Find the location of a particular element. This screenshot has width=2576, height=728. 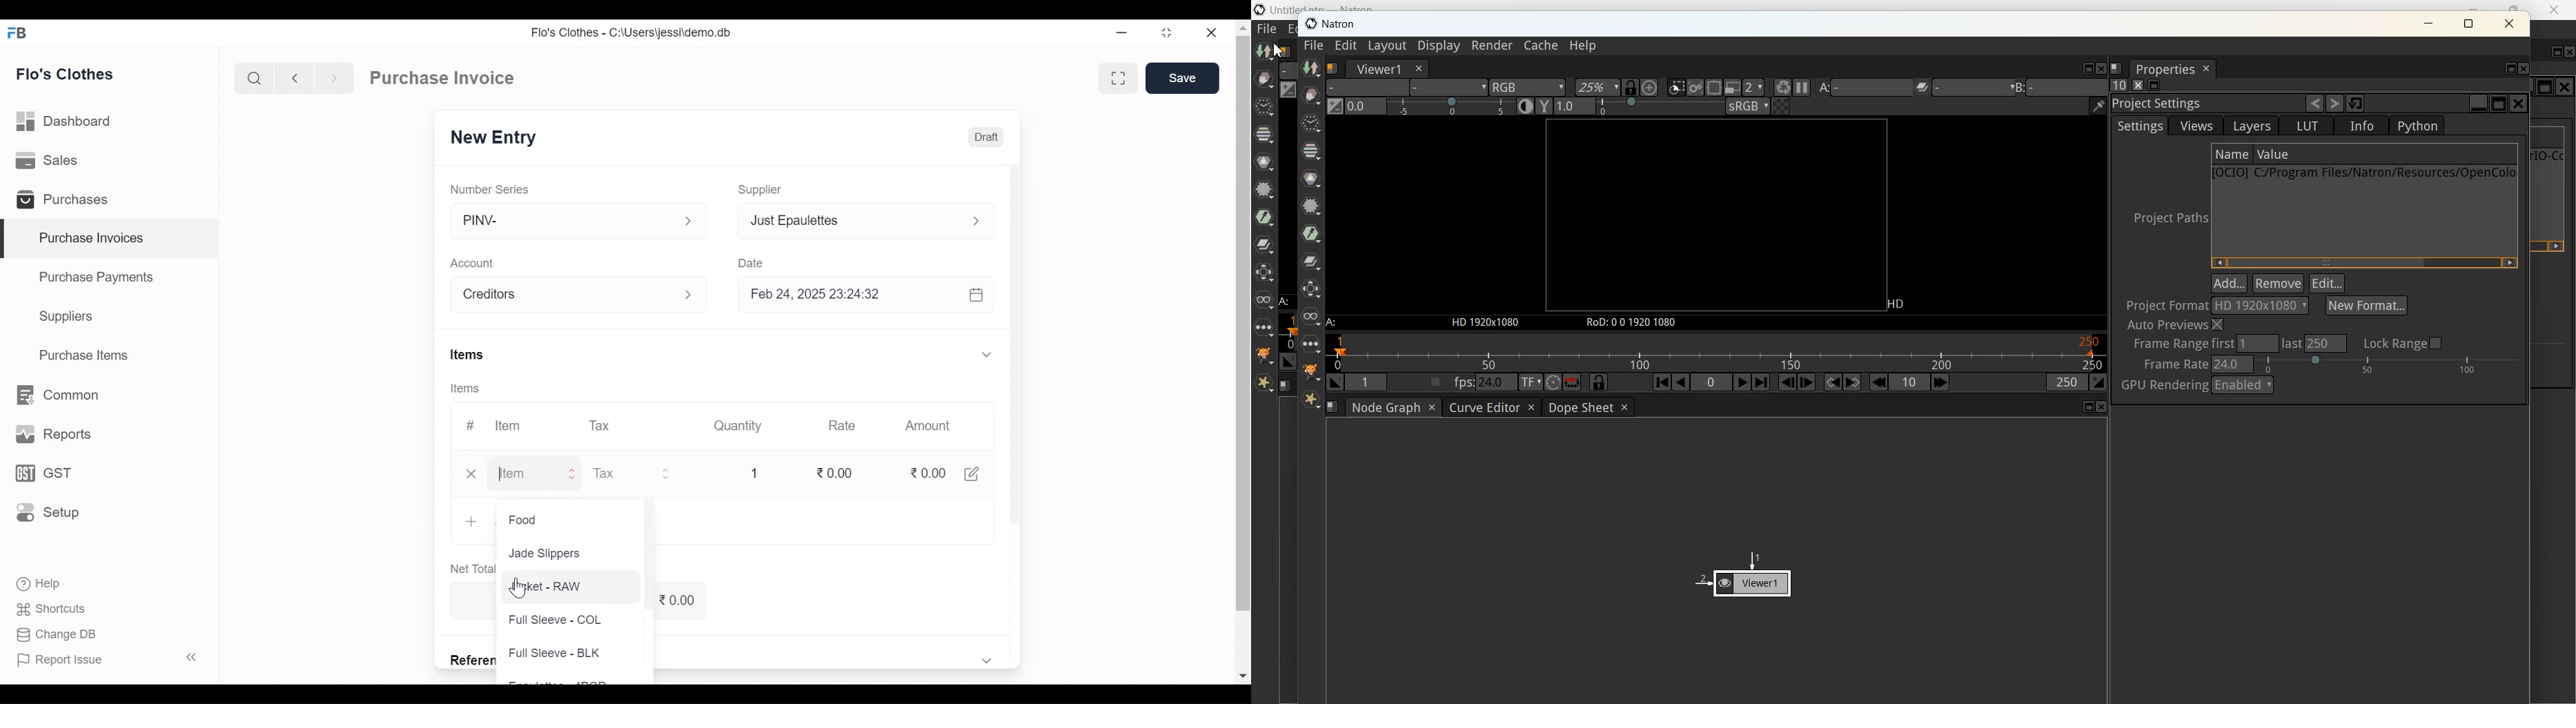

Close is located at coordinates (474, 473).